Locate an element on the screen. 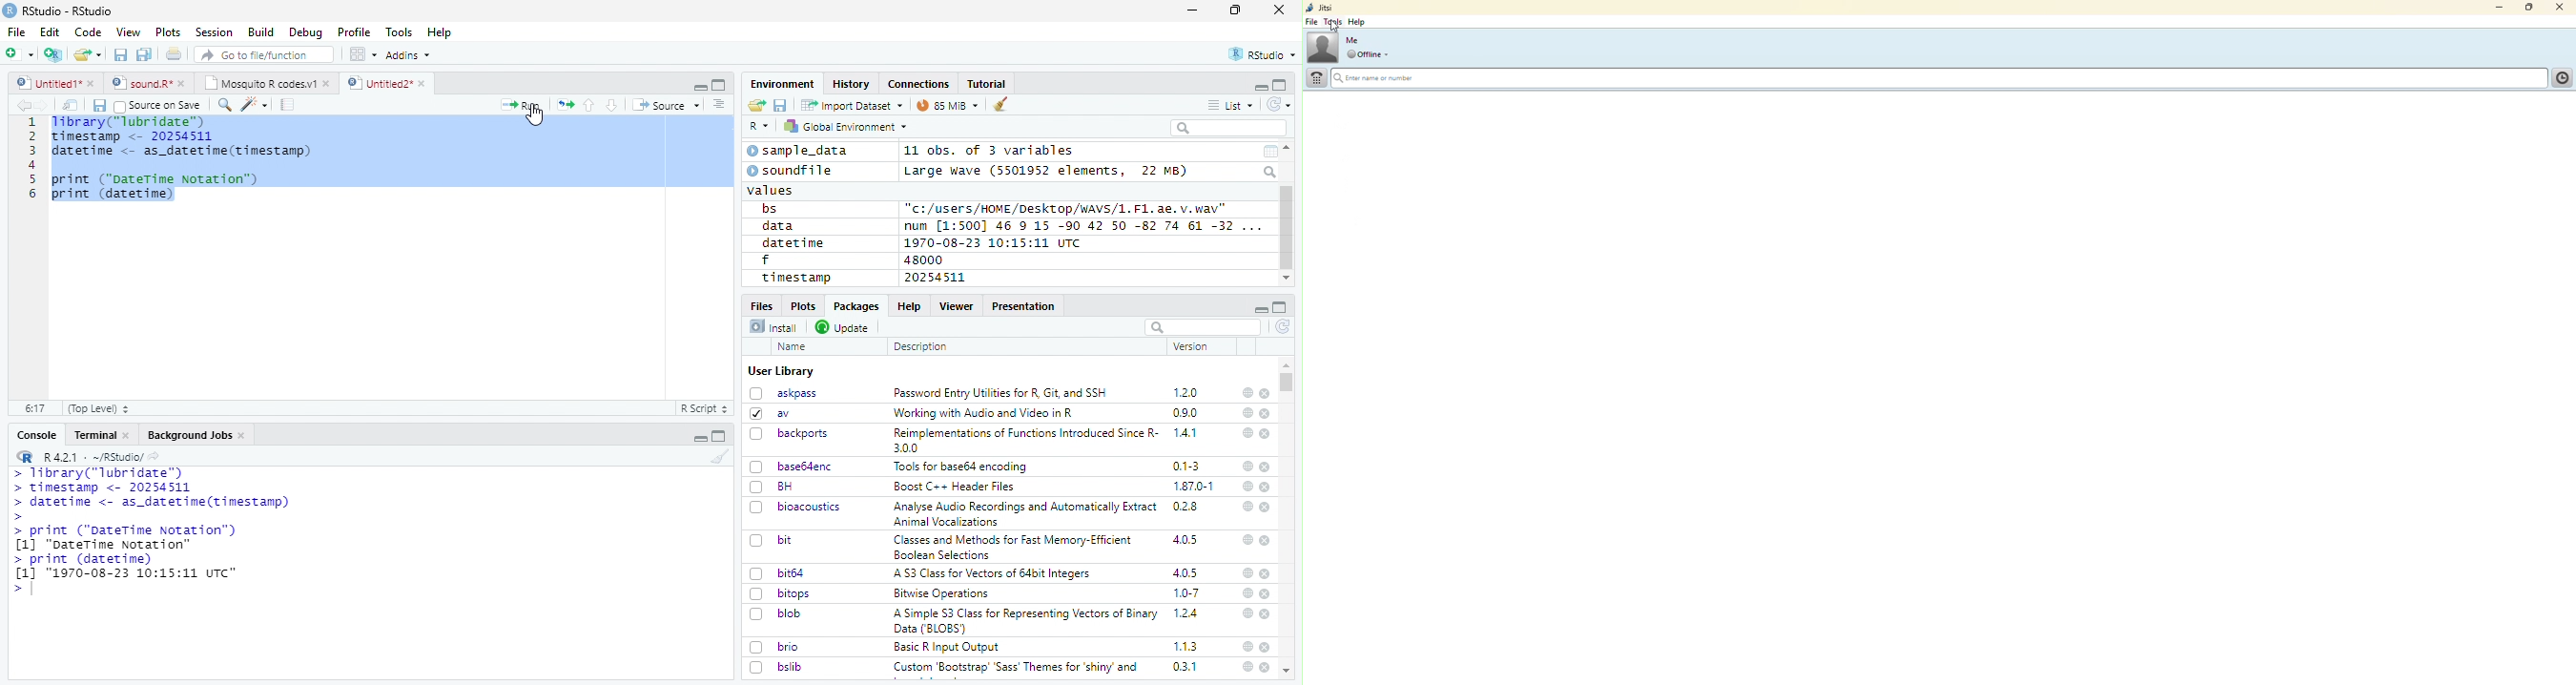  New file is located at coordinates (21, 54).